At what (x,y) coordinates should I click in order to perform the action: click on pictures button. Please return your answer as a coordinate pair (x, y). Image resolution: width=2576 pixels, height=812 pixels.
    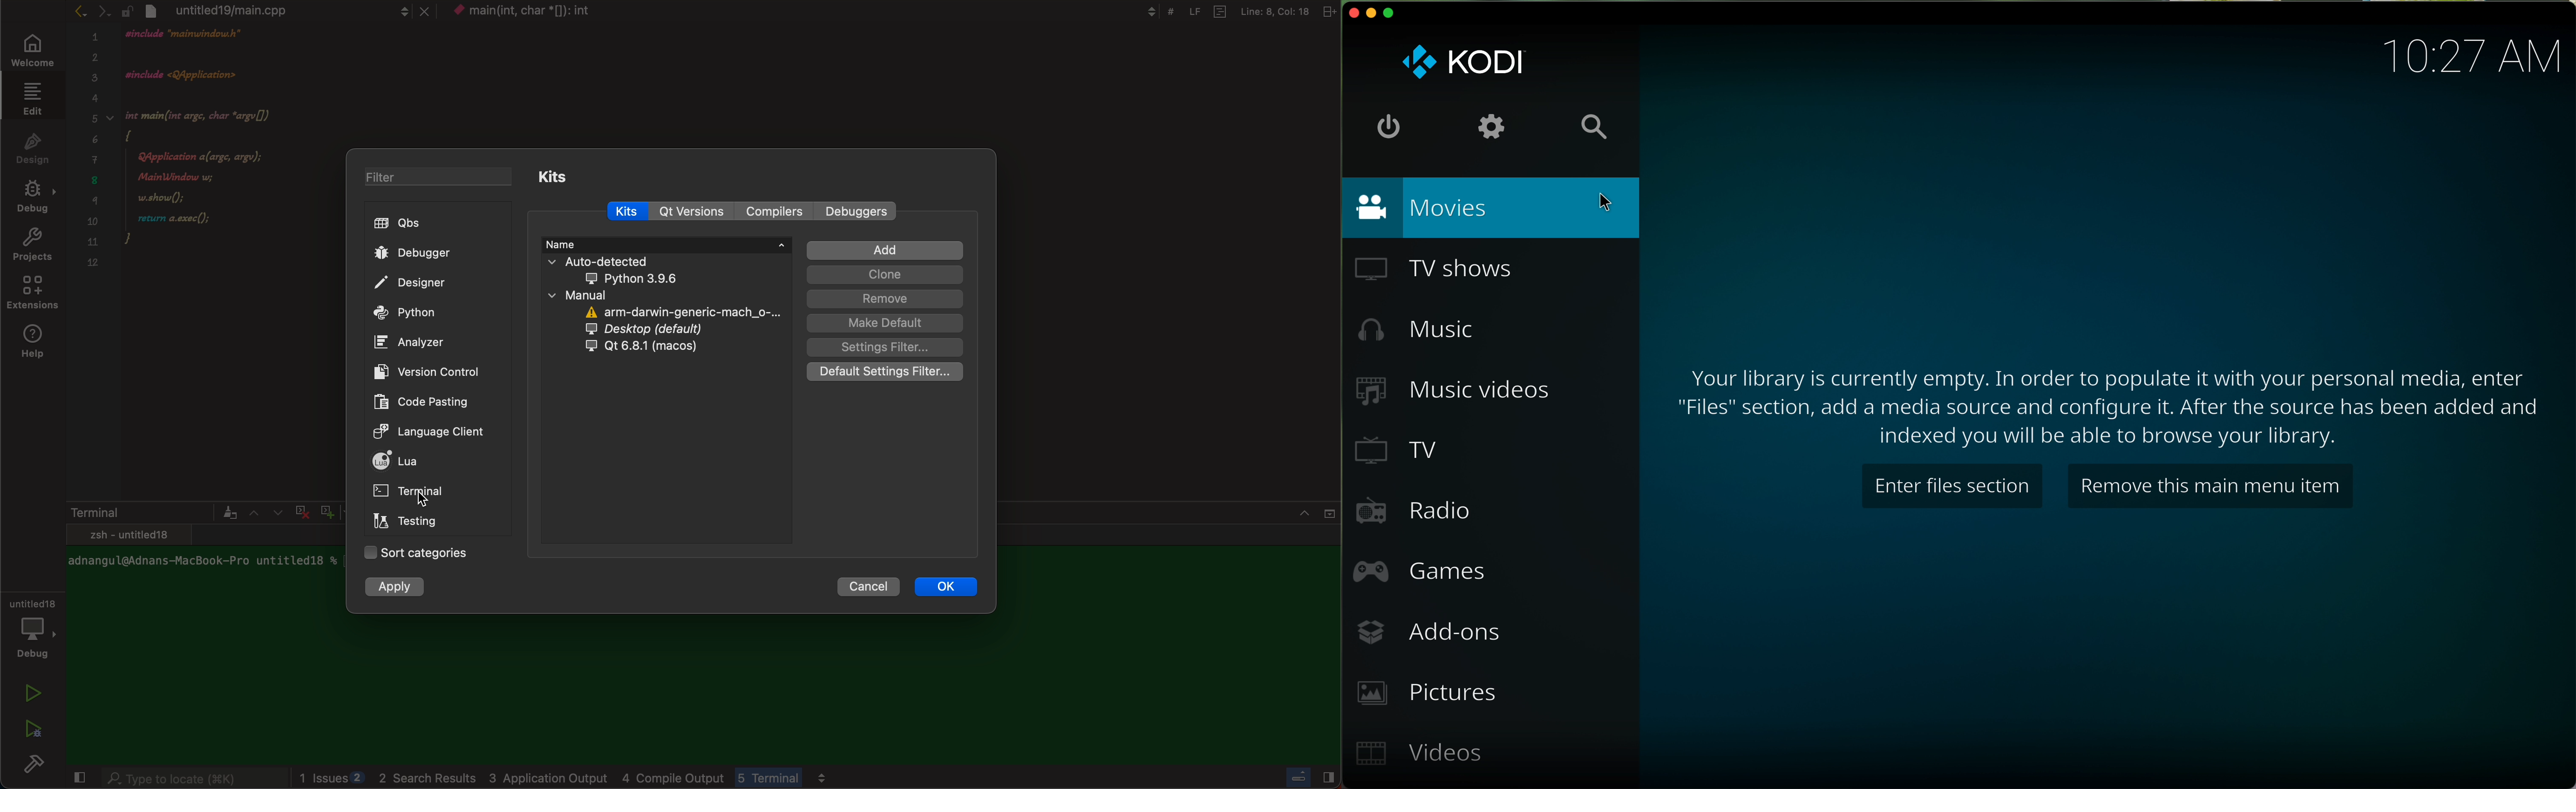
    Looking at the image, I should click on (1428, 690).